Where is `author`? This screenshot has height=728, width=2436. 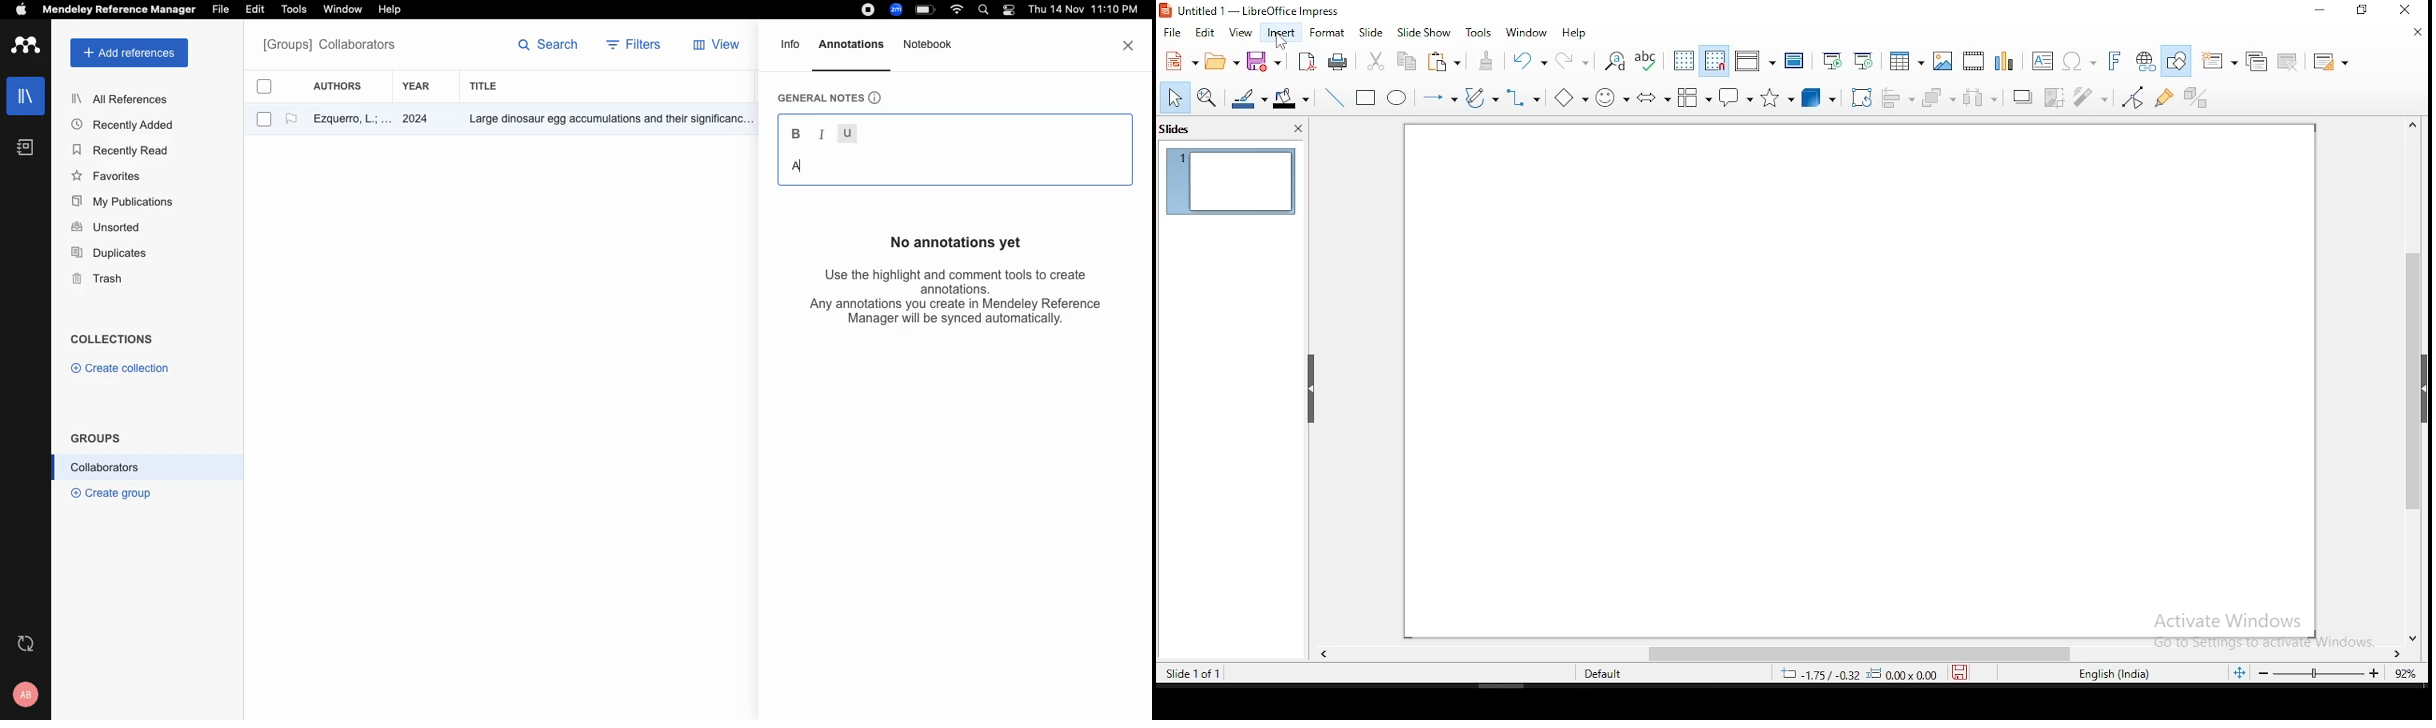
author is located at coordinates (345, 121).